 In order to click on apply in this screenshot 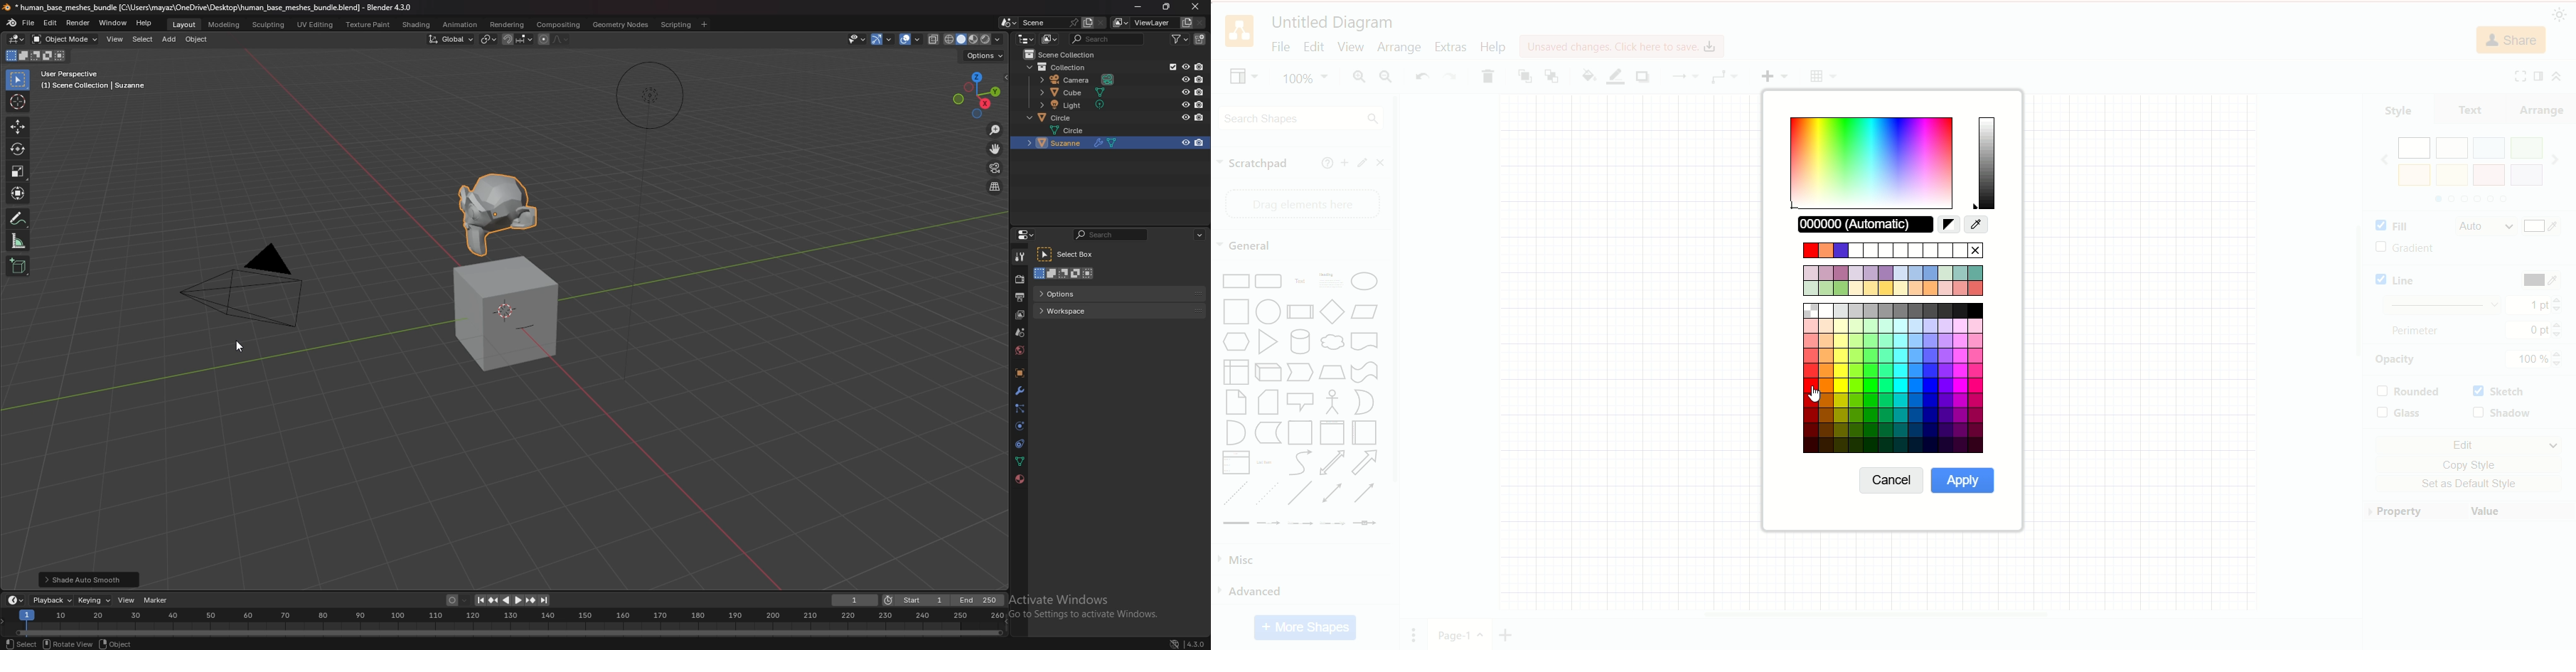, I will do `click(1963, 481)`.